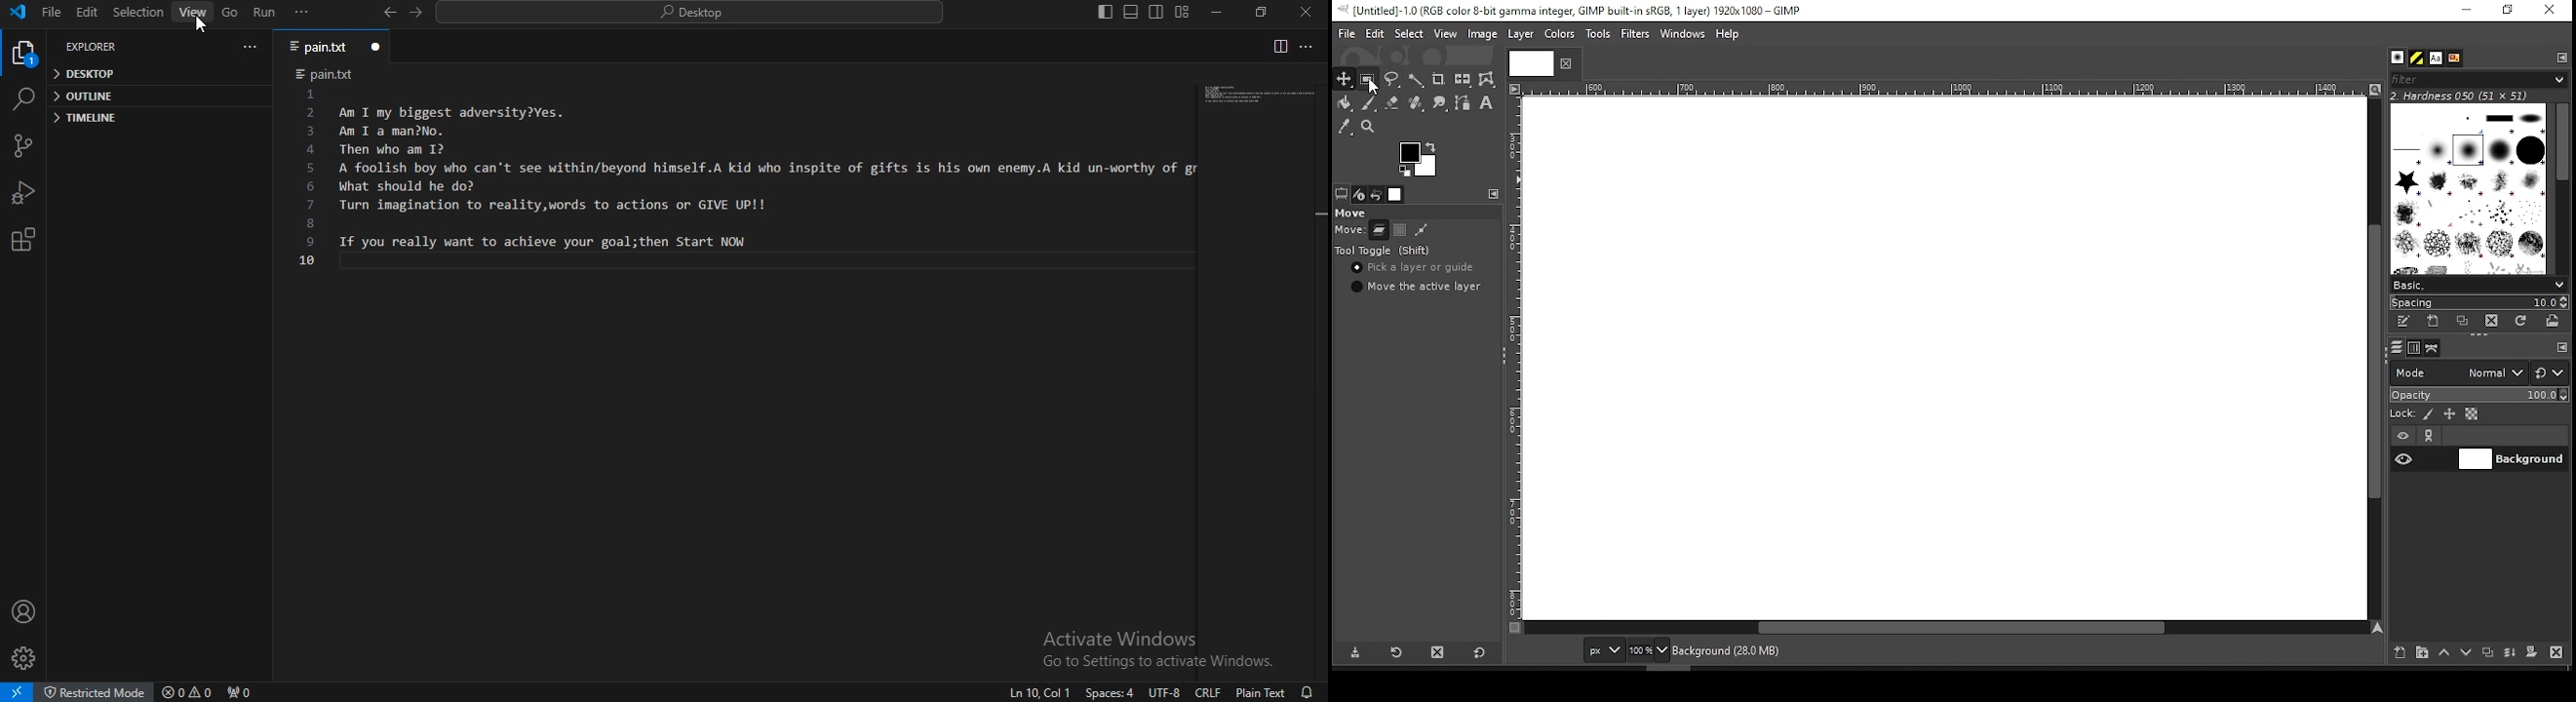  Describe the element at coordinates (2396, 348) in the screenshot. I see `layers` at that location.